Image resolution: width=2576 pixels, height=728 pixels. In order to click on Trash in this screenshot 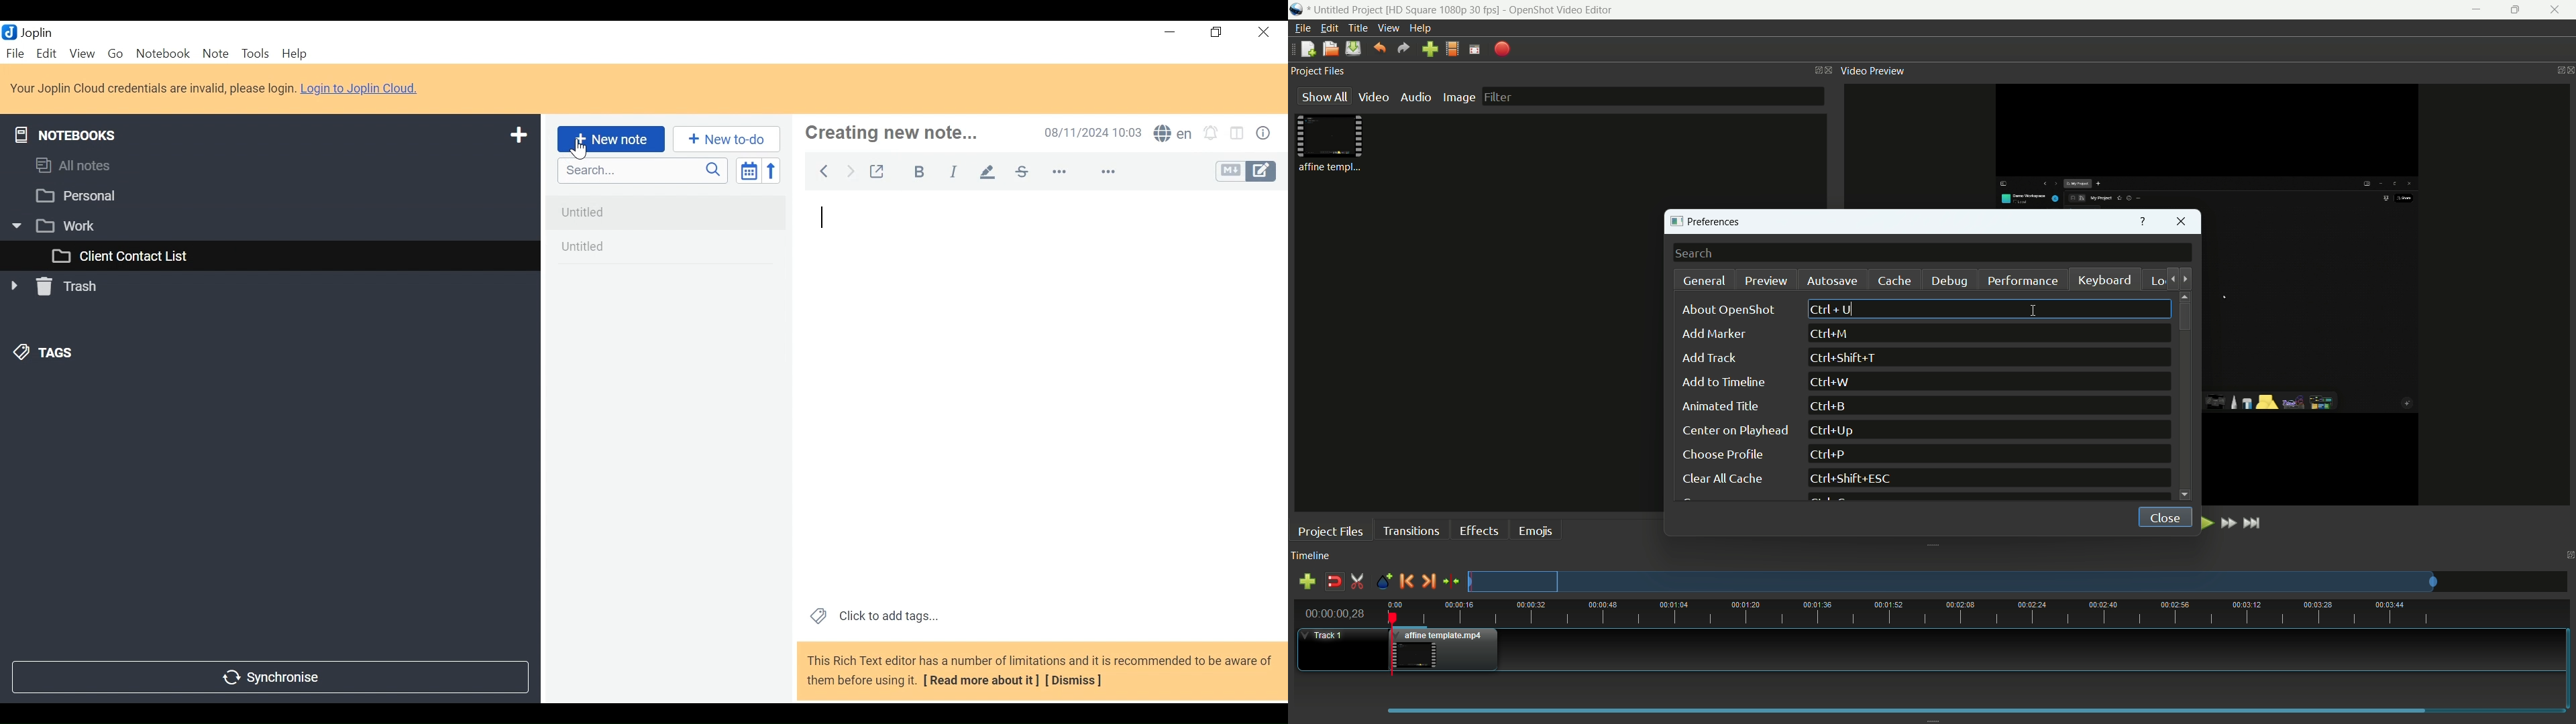, I will do `click(56, 289)`.